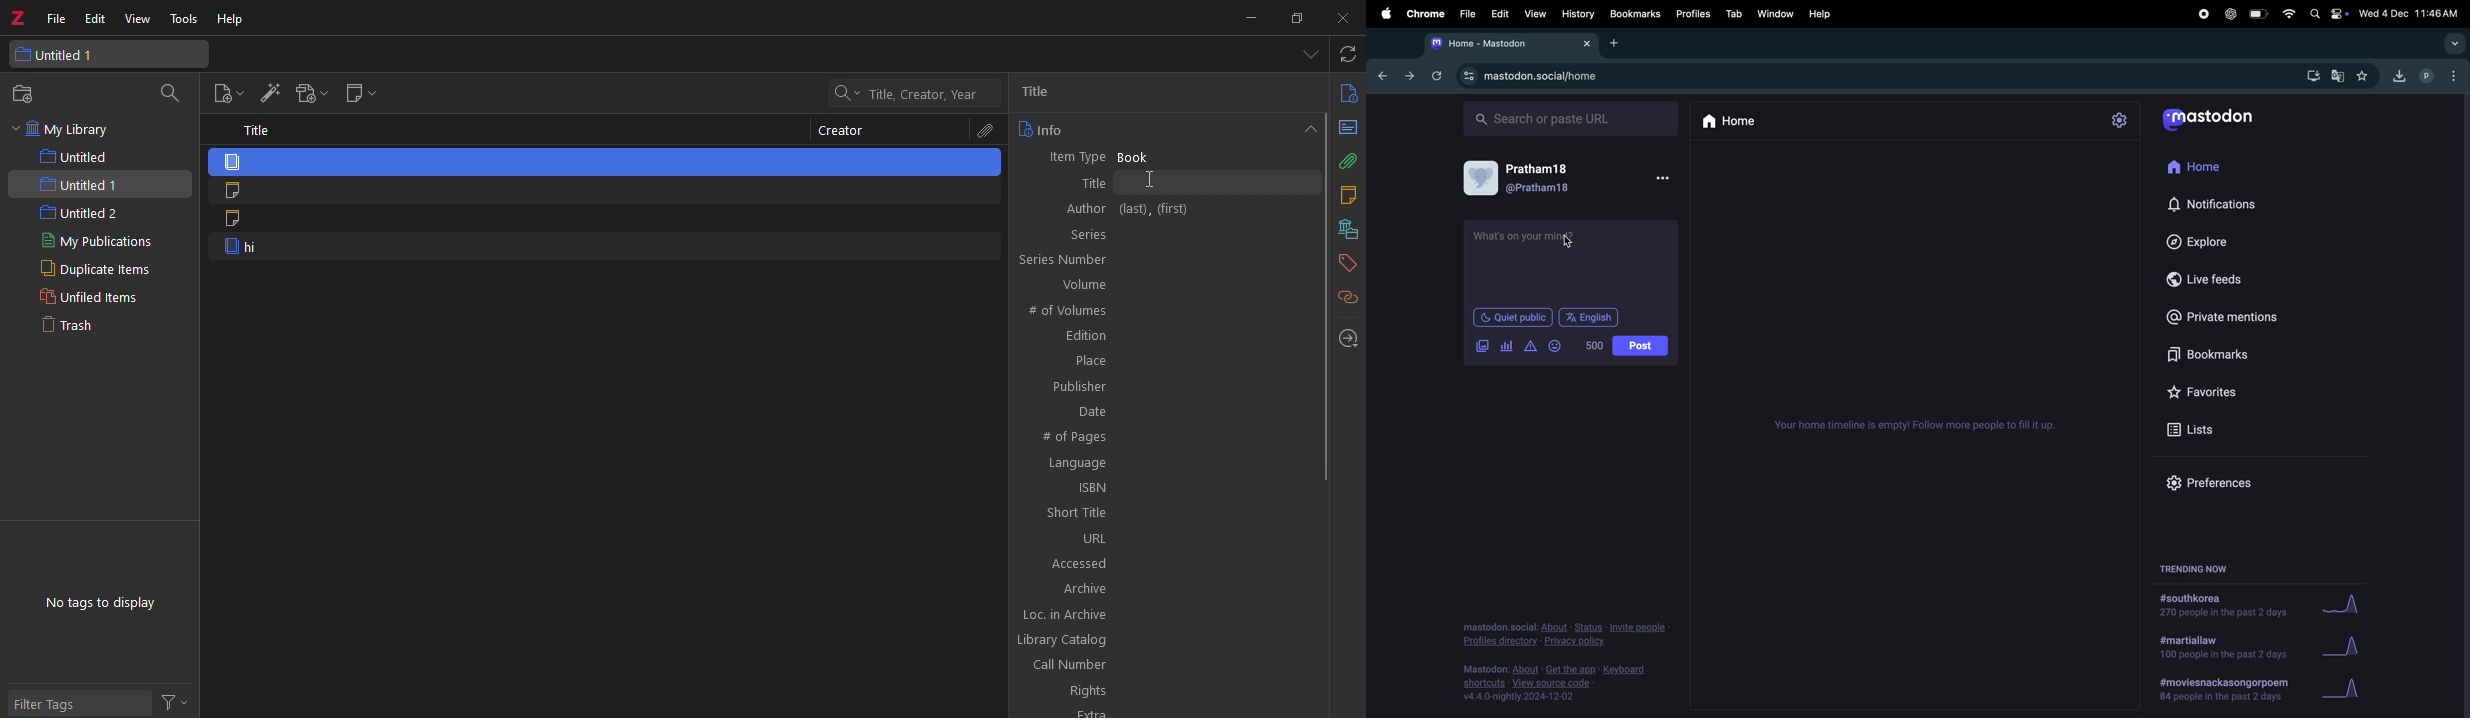 This screenshot has height=728, width=2492. I want to click on downloads, so click(2400, 75).